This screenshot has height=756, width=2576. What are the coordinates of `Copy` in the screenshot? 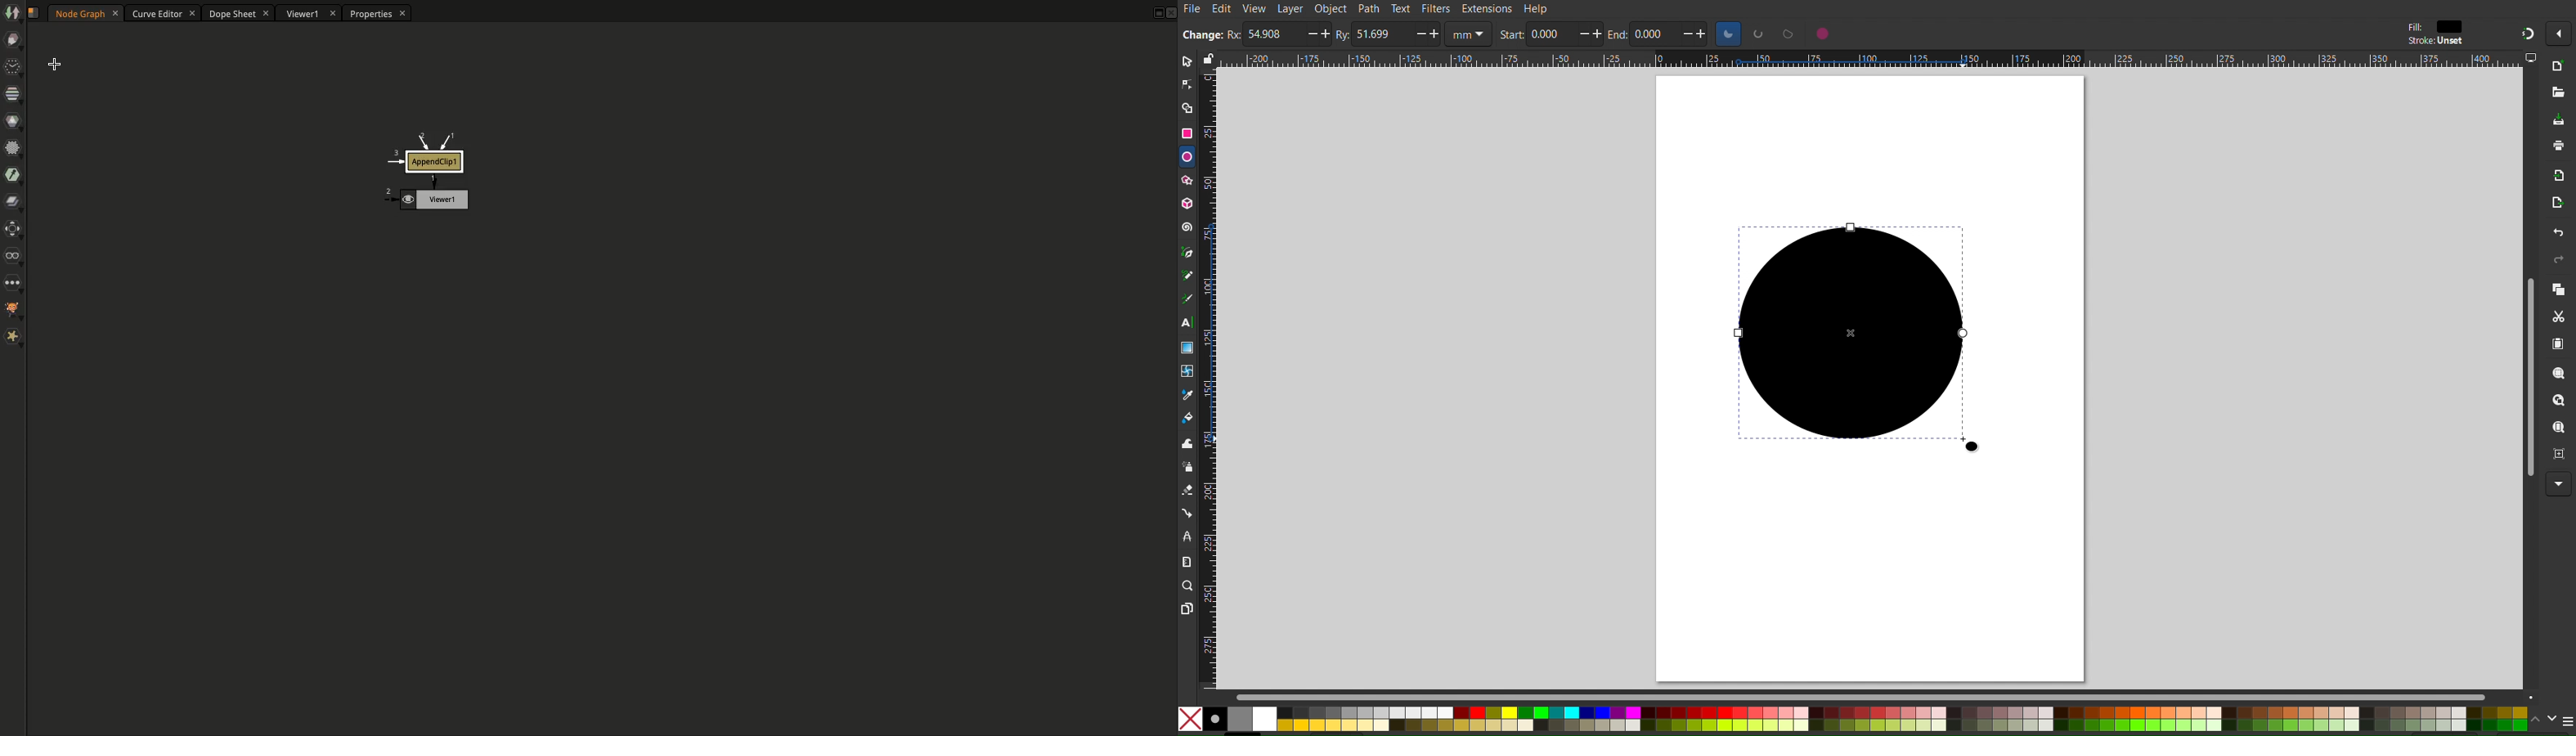 It's located at (2559, 290).